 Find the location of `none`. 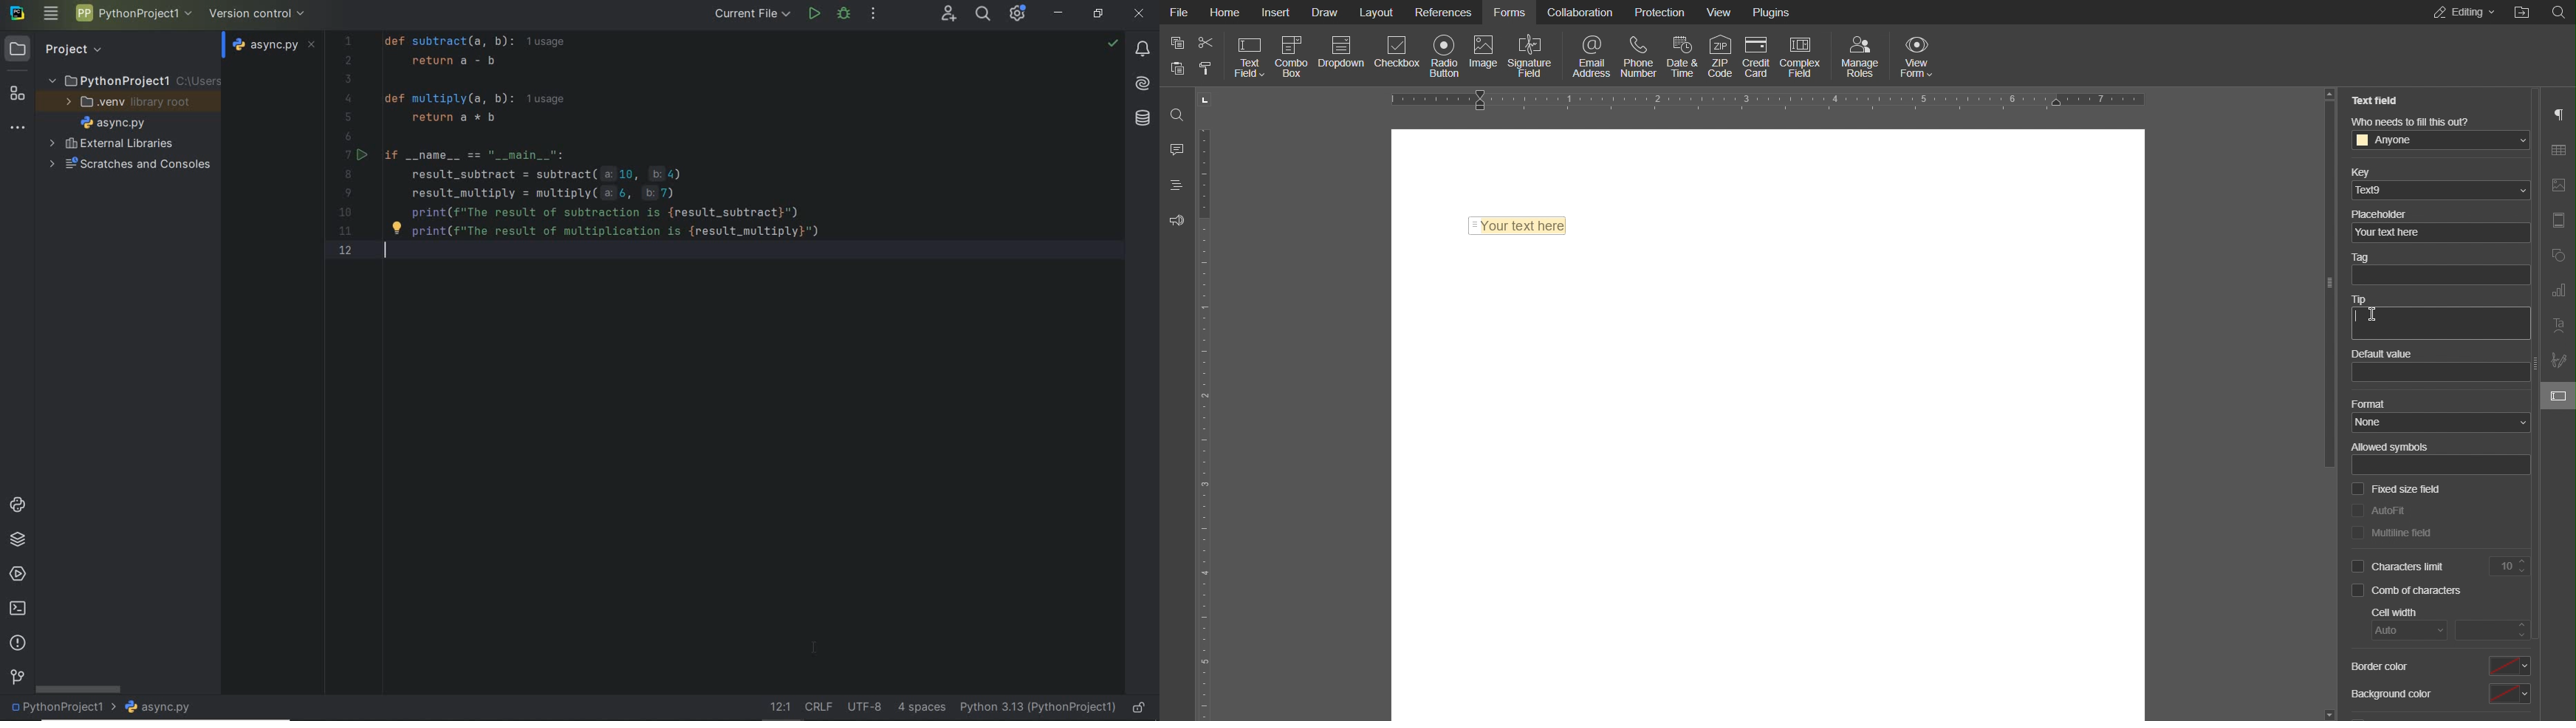

none is located at coordinates (2442, 421).